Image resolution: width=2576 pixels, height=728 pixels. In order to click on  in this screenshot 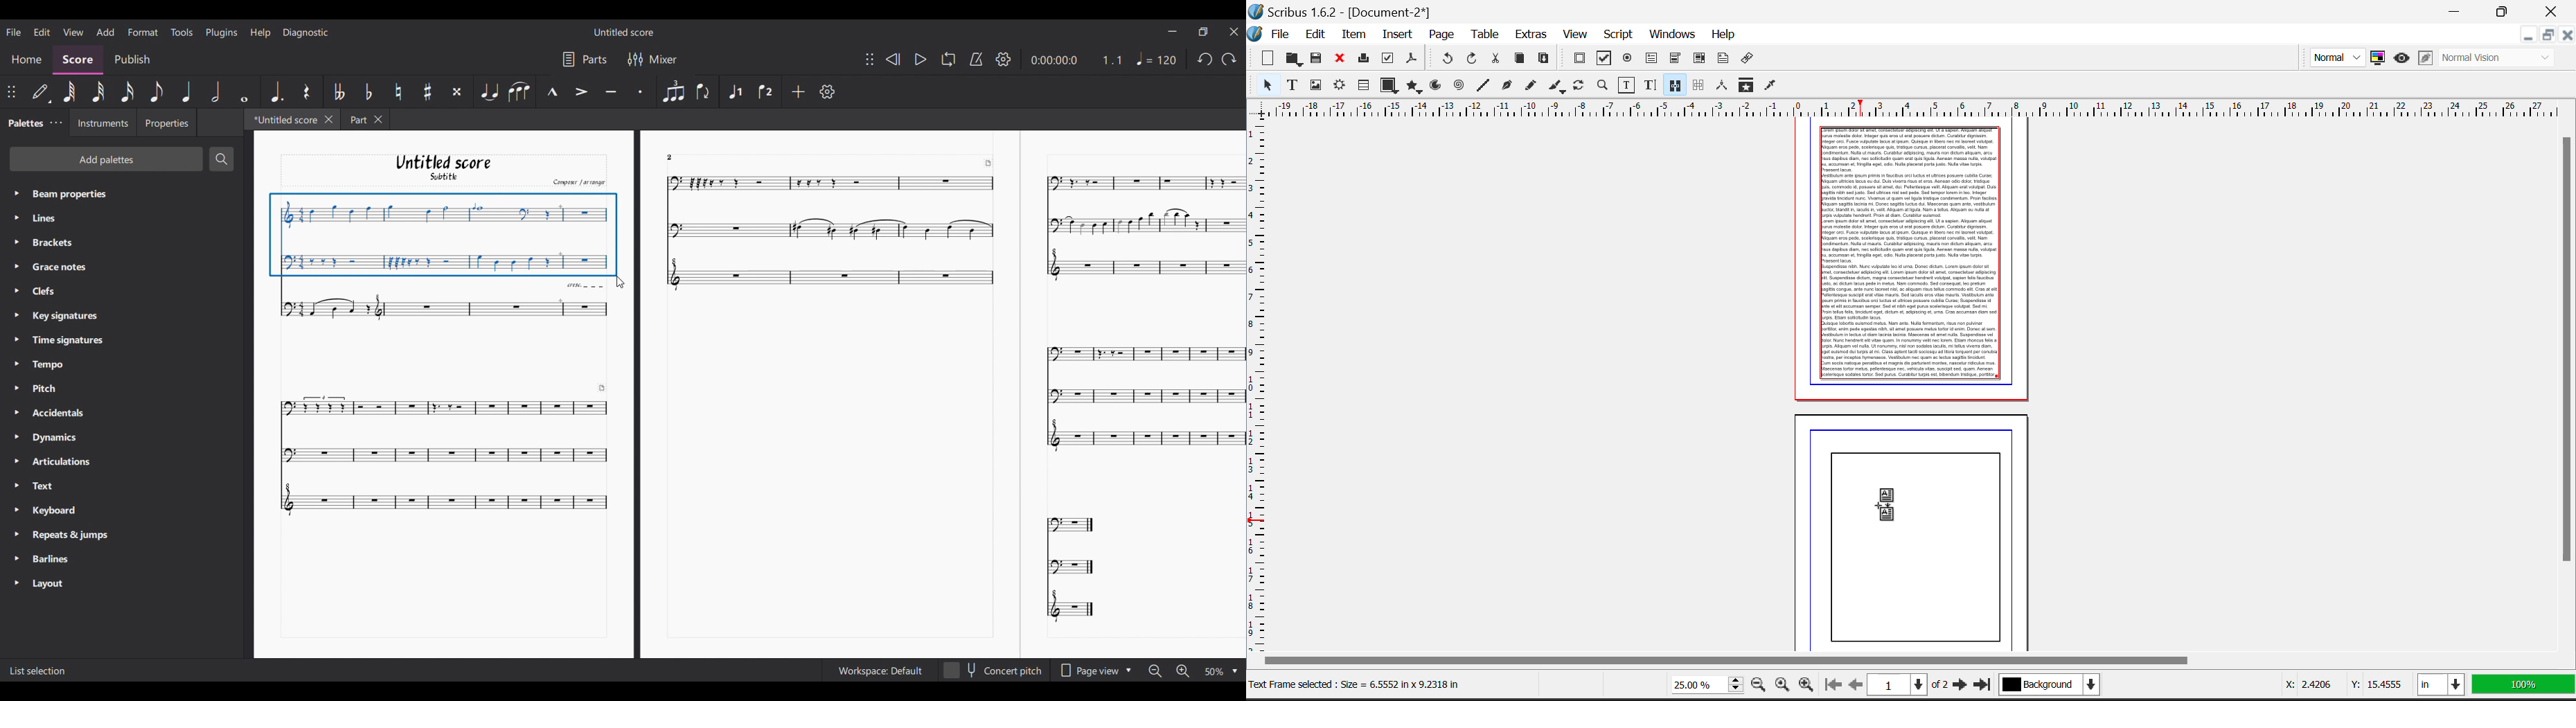, I will do `click(1146, 356)`.